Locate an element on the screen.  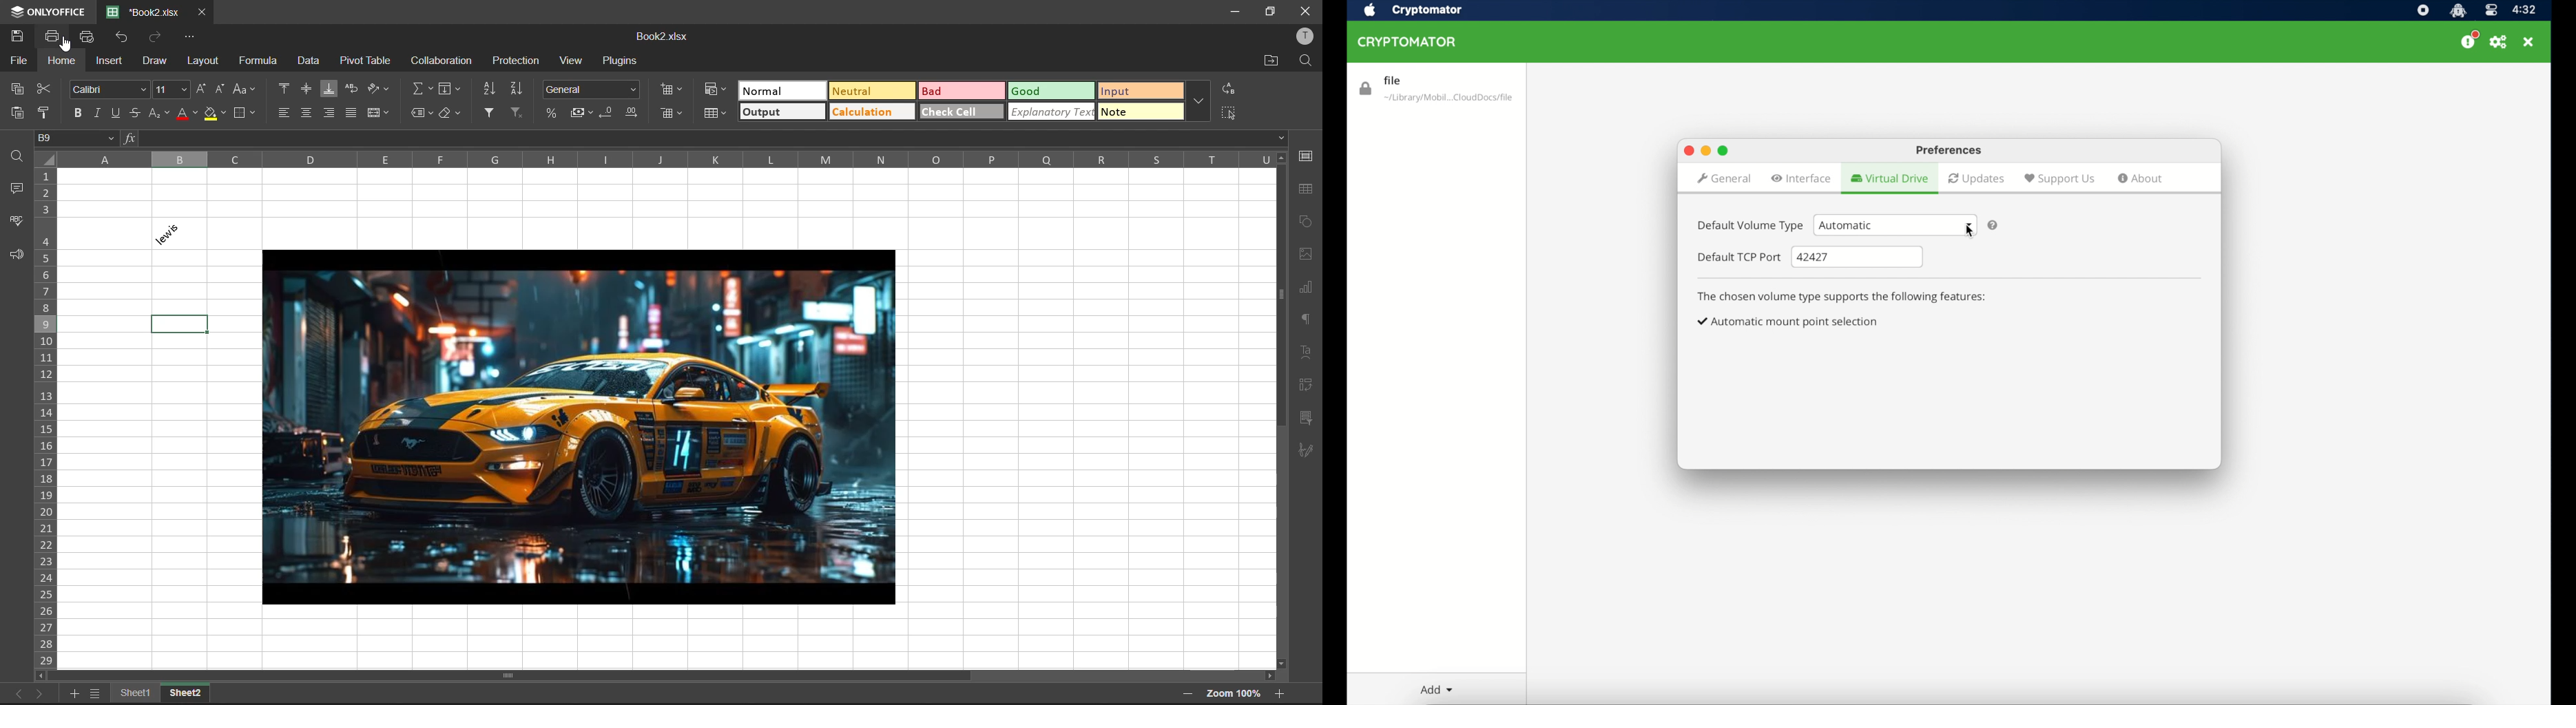
insert cells is located at coordinates (669, 90).